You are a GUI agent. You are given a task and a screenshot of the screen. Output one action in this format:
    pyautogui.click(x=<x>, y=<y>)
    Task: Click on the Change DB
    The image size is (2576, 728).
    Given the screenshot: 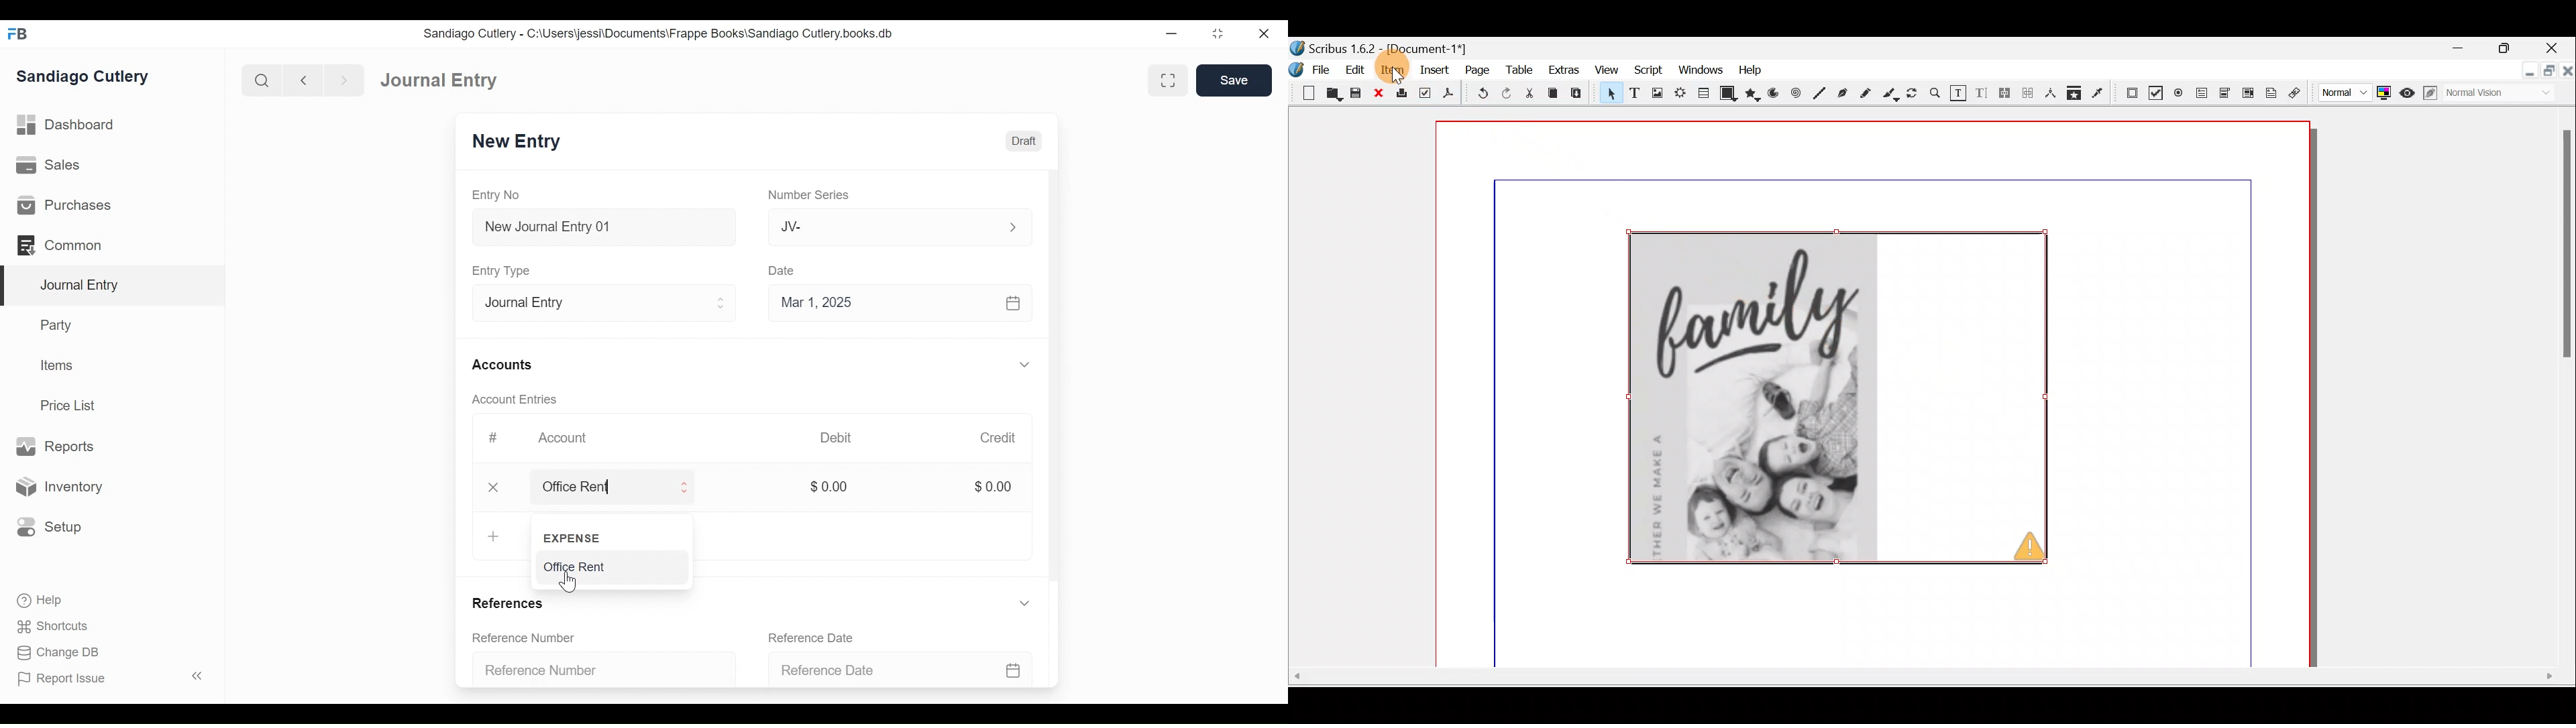 What is the action you would take?
    pyautogui.click(x=52, y=654)
    